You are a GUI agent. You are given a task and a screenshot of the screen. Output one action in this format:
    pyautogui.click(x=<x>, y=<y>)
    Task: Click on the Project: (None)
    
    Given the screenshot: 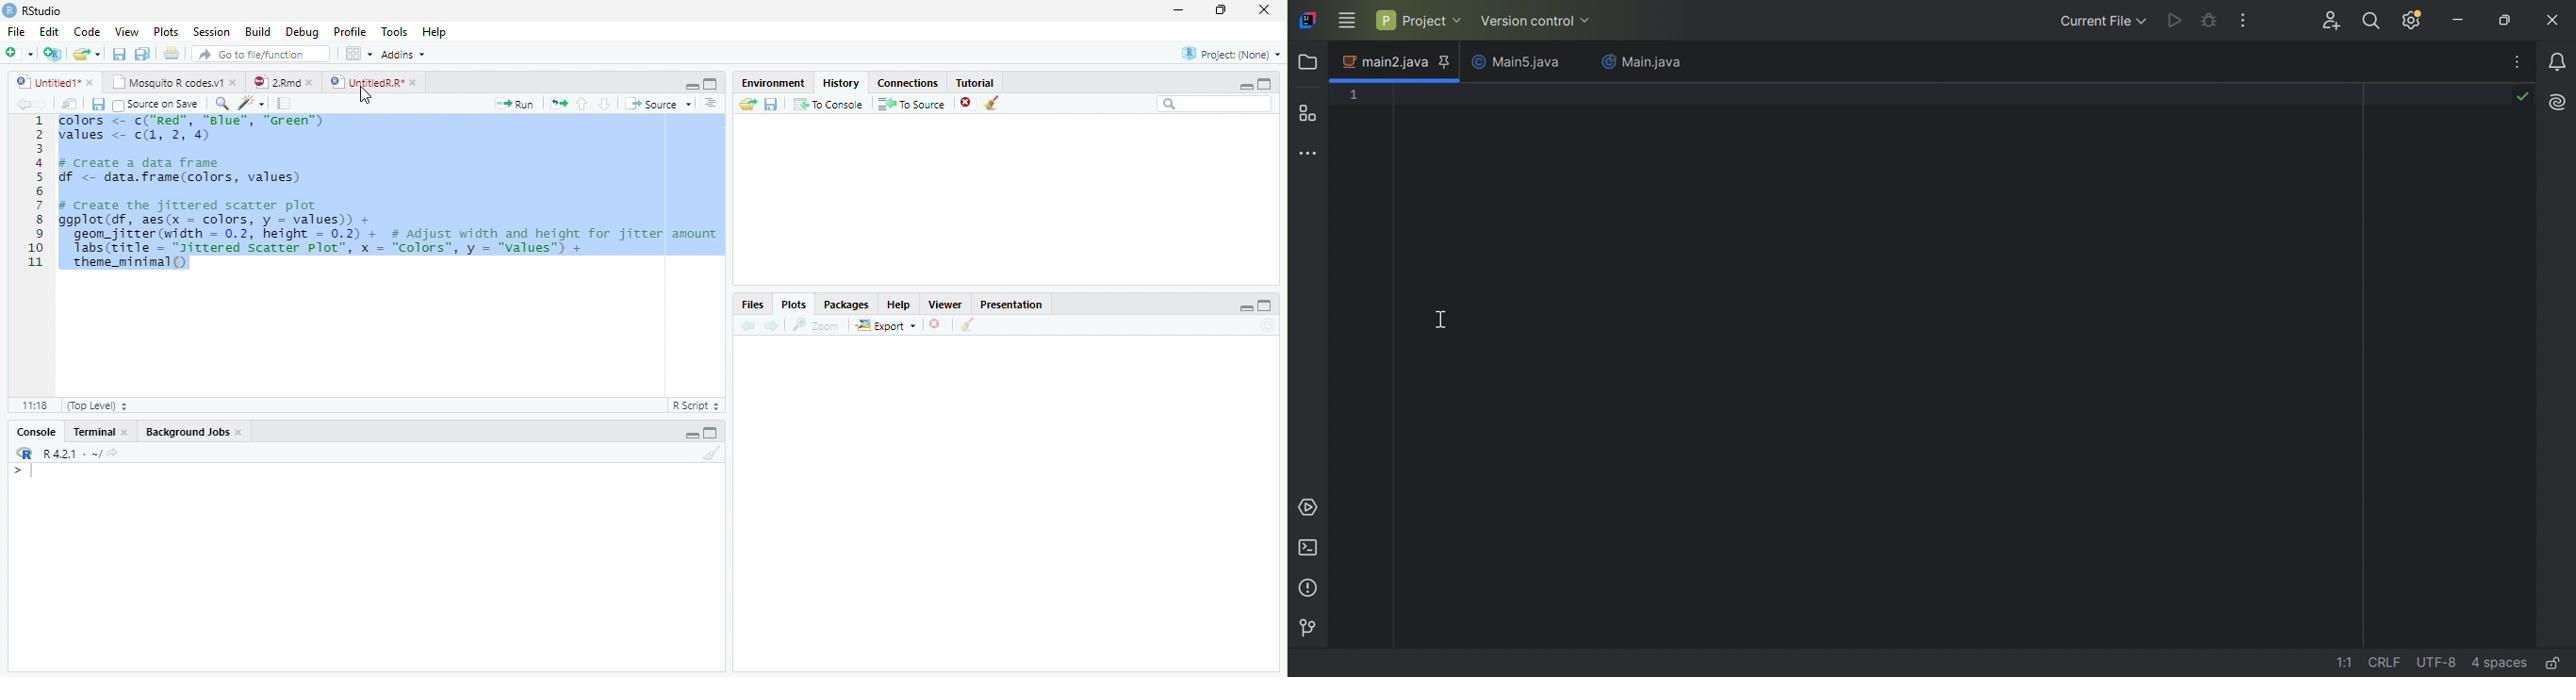 What is the action you would take?
    pyautogui.click(x=1231, y=54)
    